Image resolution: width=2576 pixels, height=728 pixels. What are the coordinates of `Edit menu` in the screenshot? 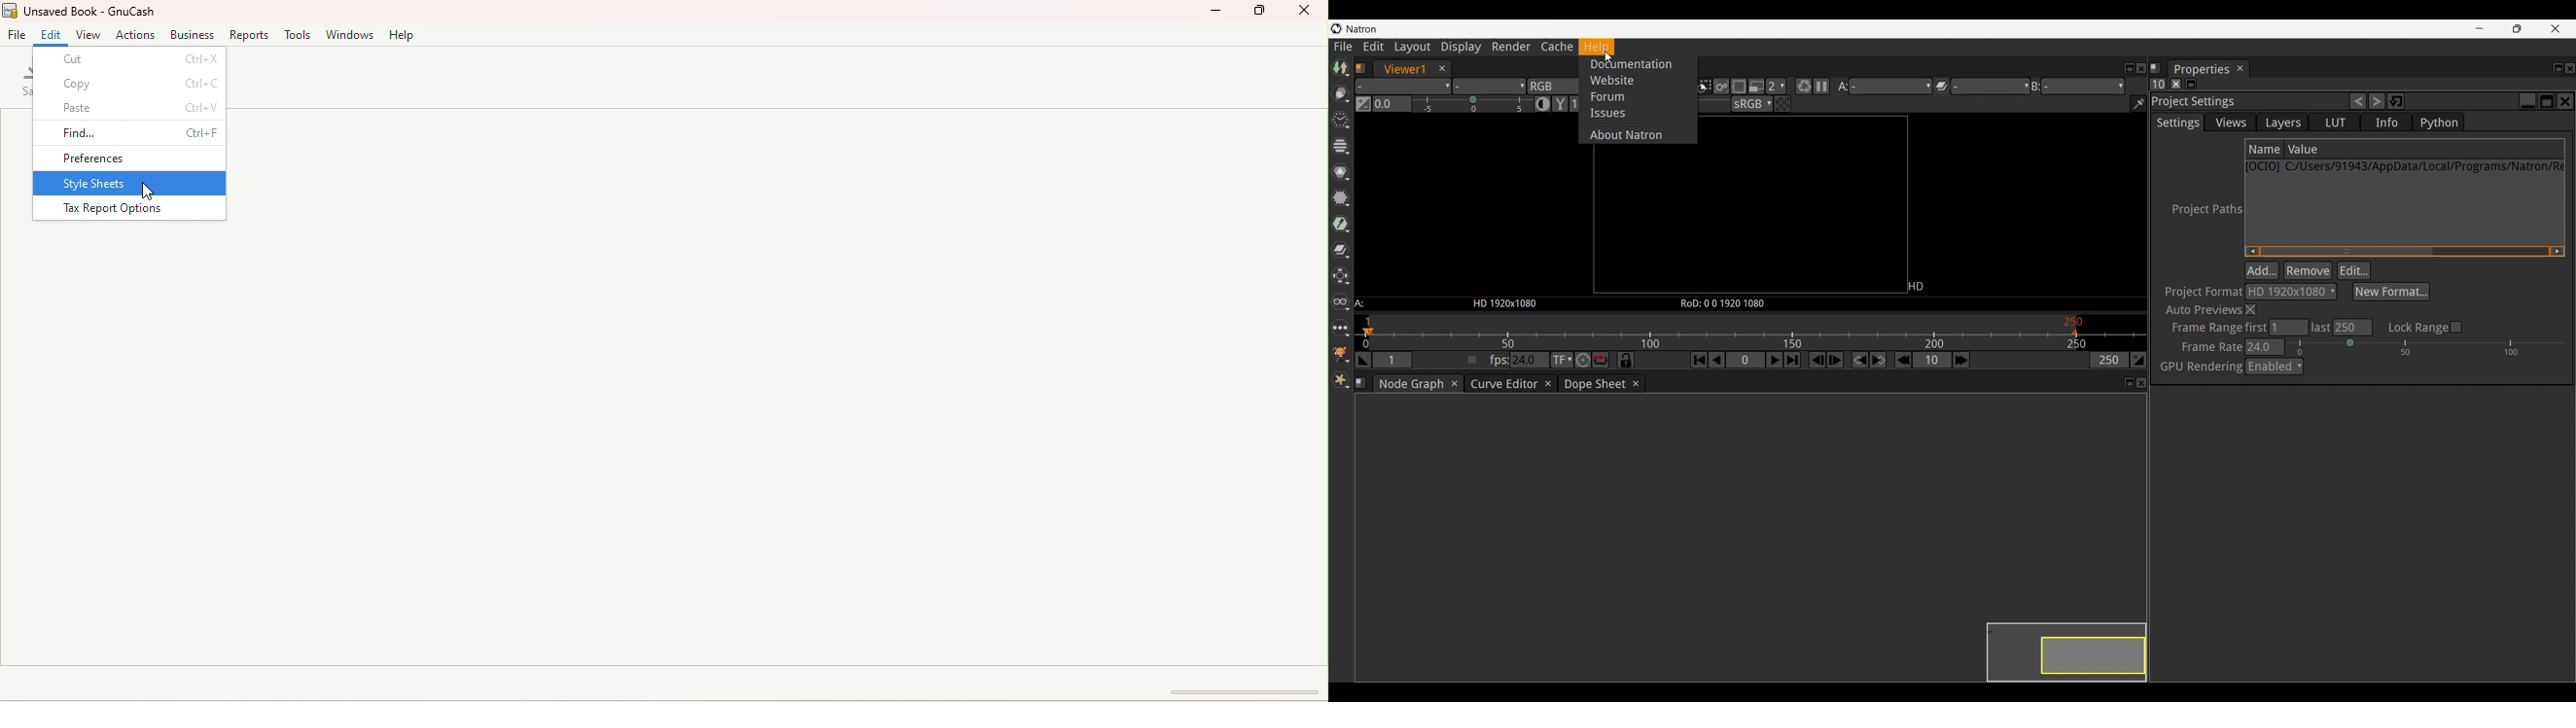 It's located at (1373, 47).